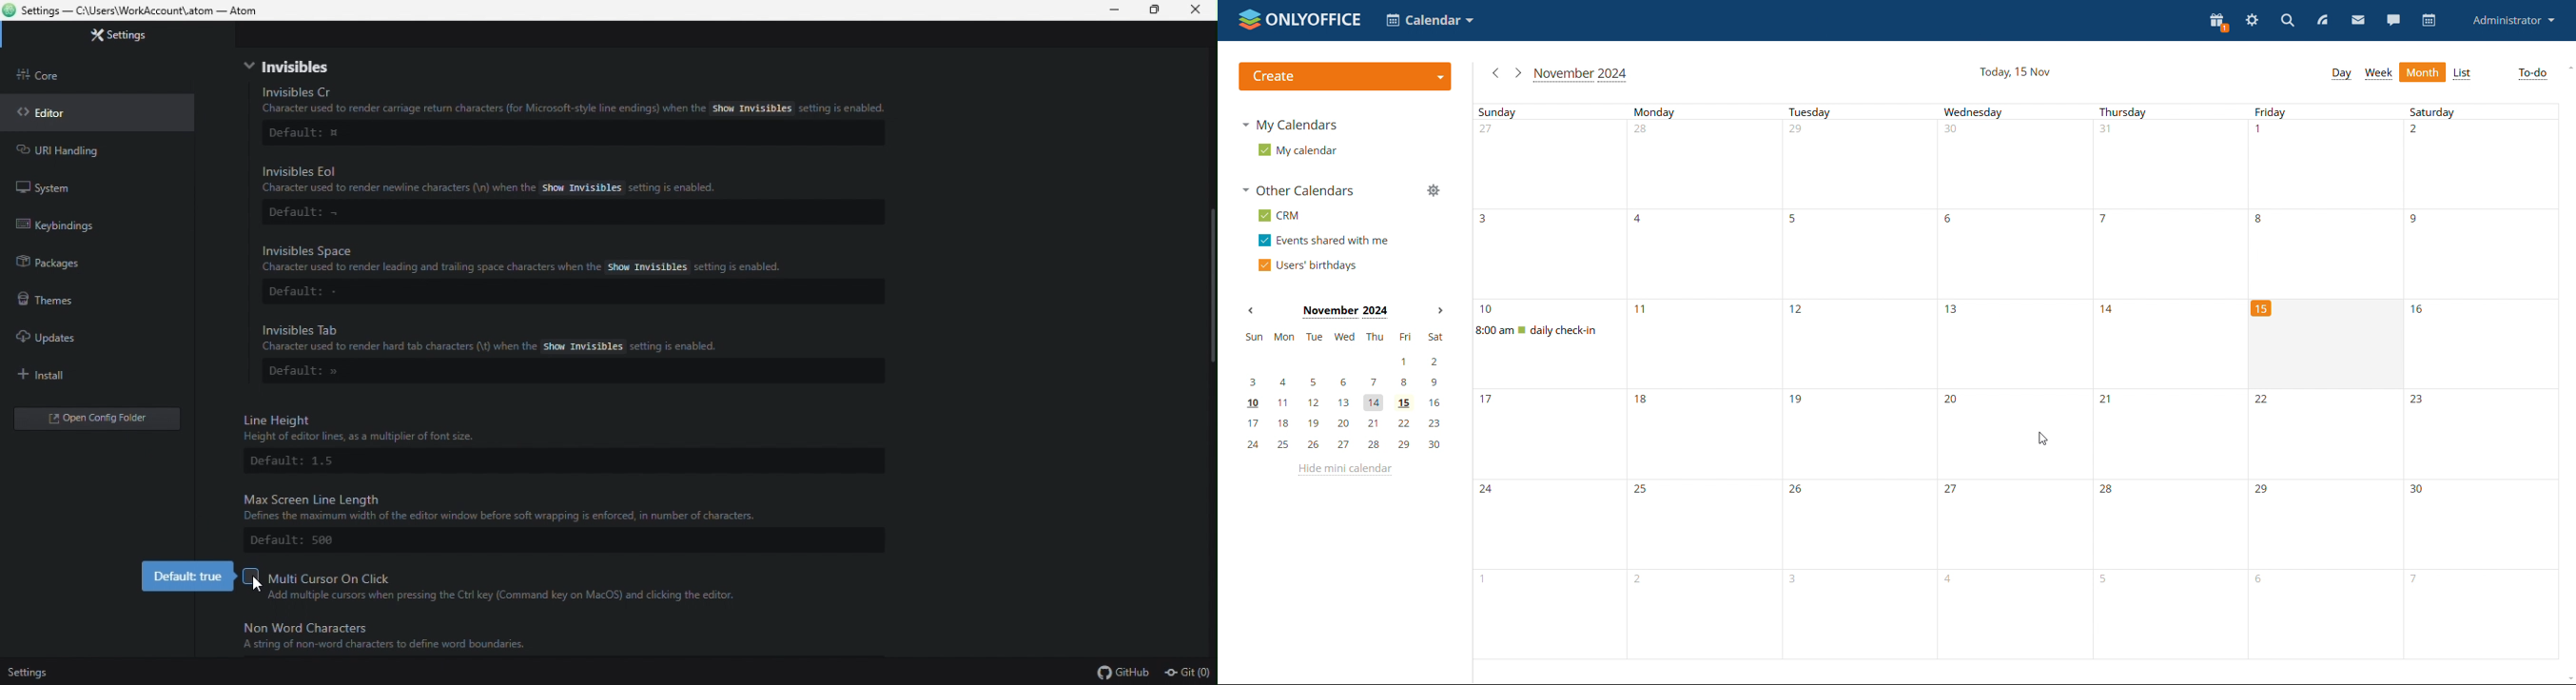 The height and width of the screenshot is (700, 2576). I want to click on Default: 1.5, so click(302, 460).